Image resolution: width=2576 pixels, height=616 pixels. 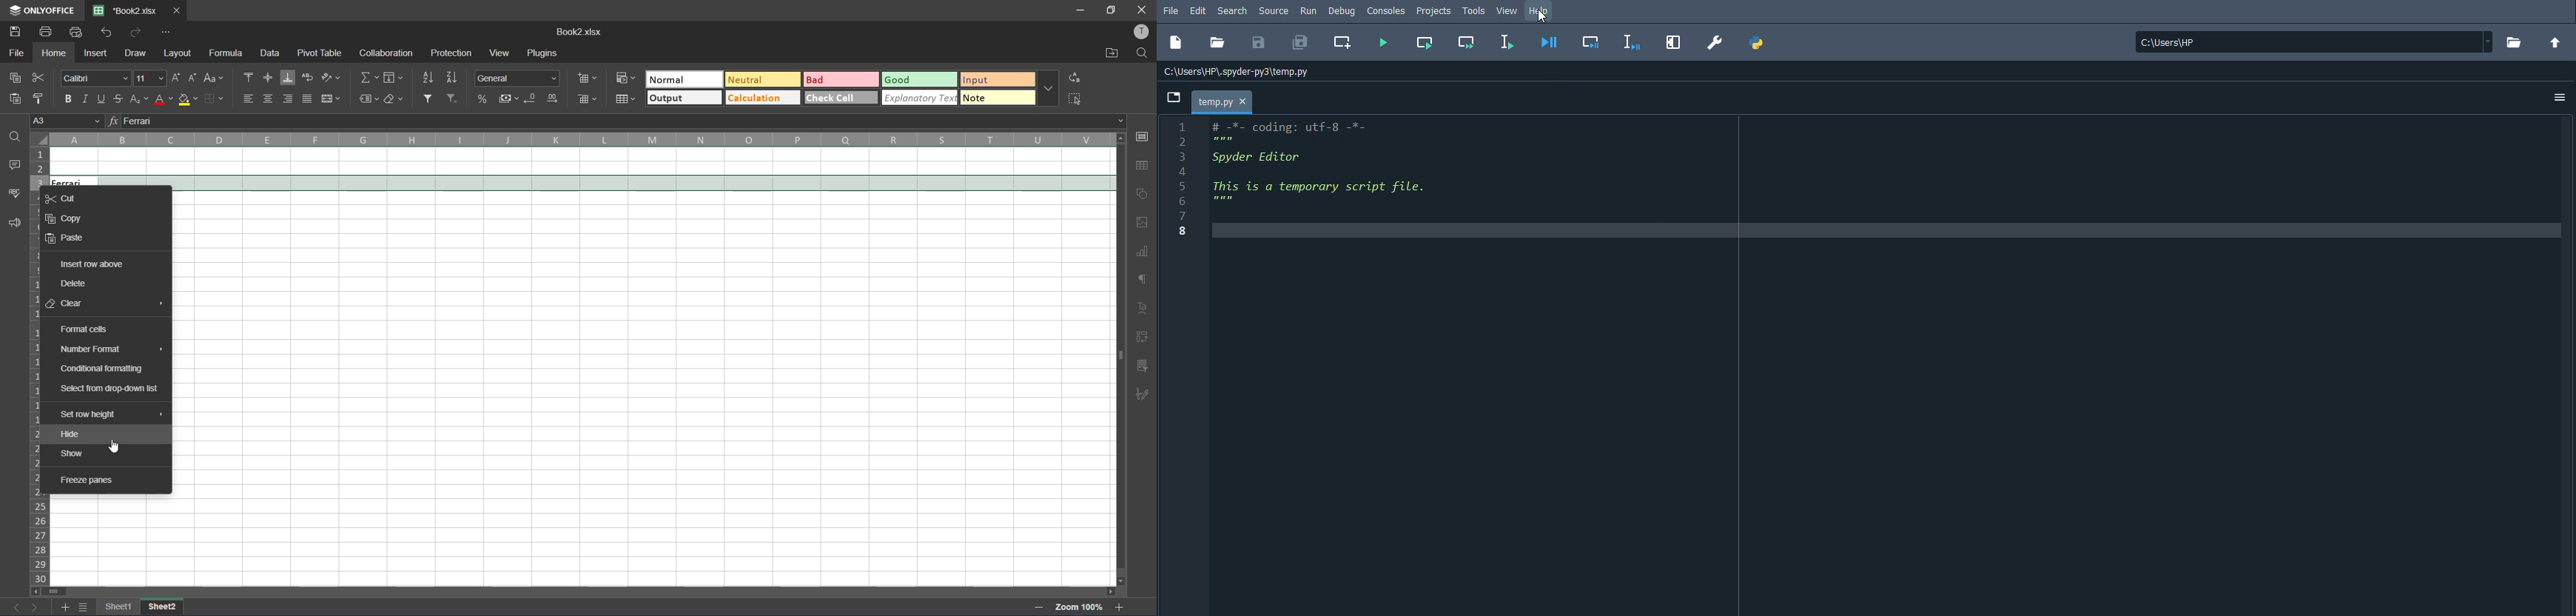 I want to click on increment size, so click(x=175, y=78).